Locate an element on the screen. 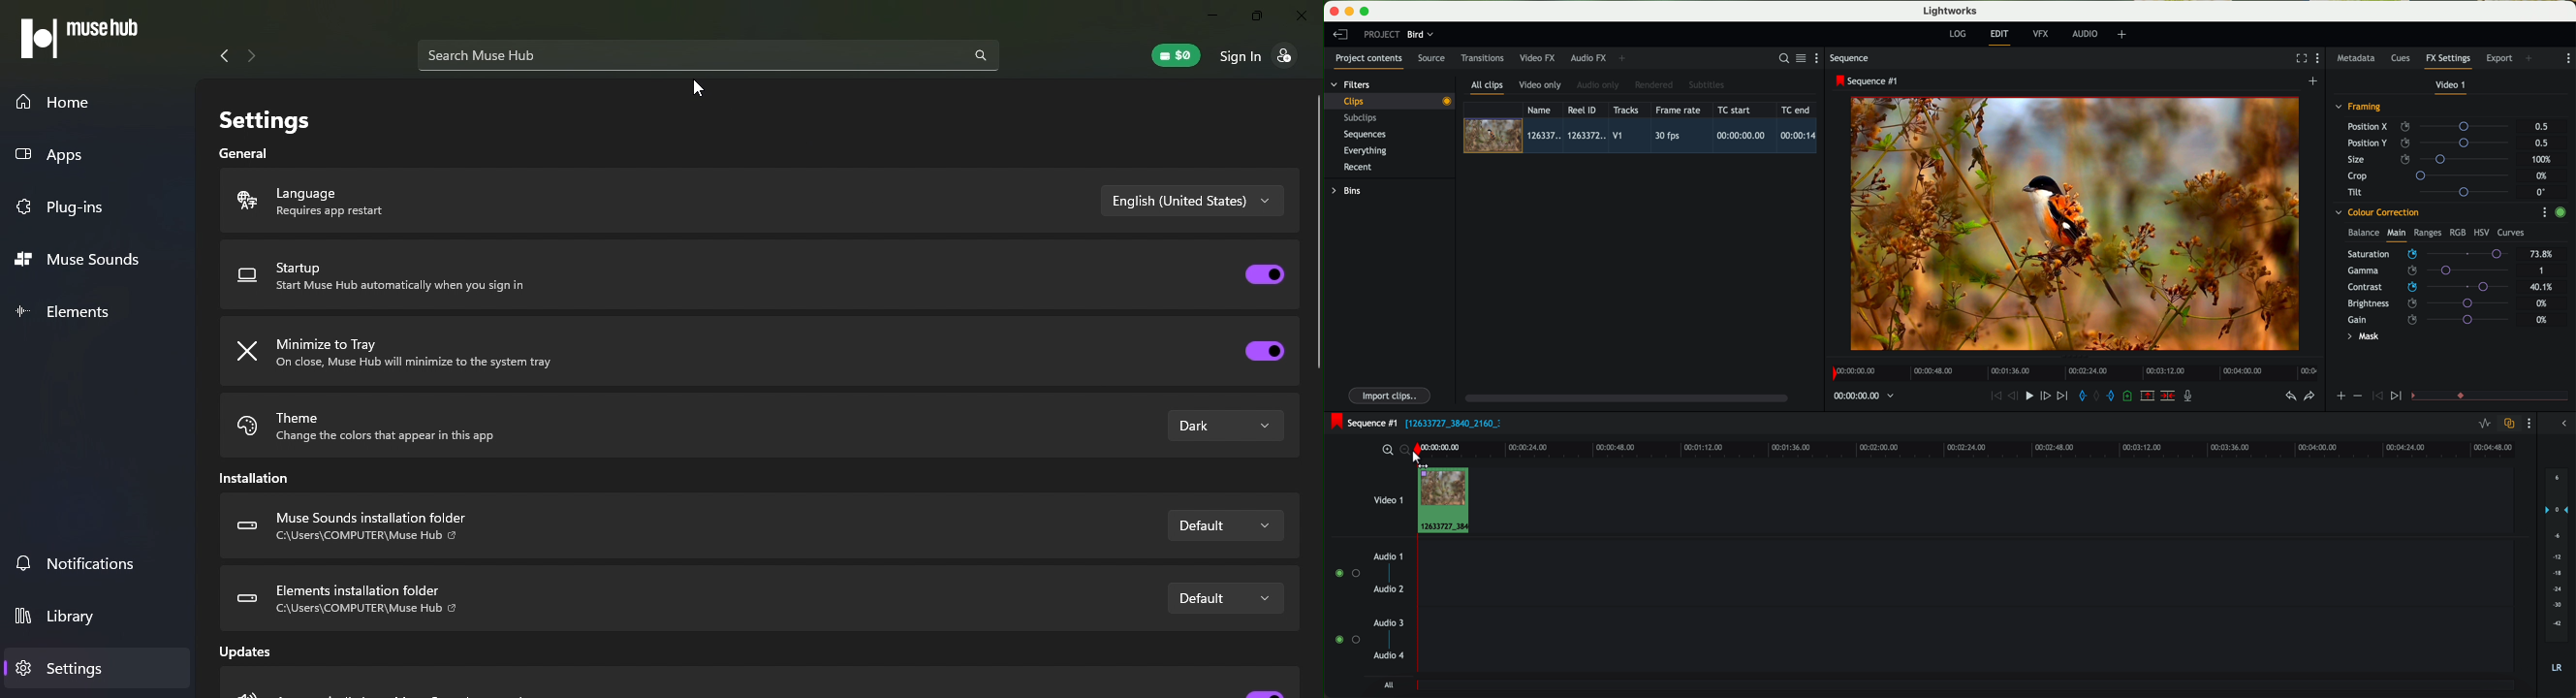 The width and height of the screenshot is (2576, 700). rewind is located at coordinates (1995, 397).